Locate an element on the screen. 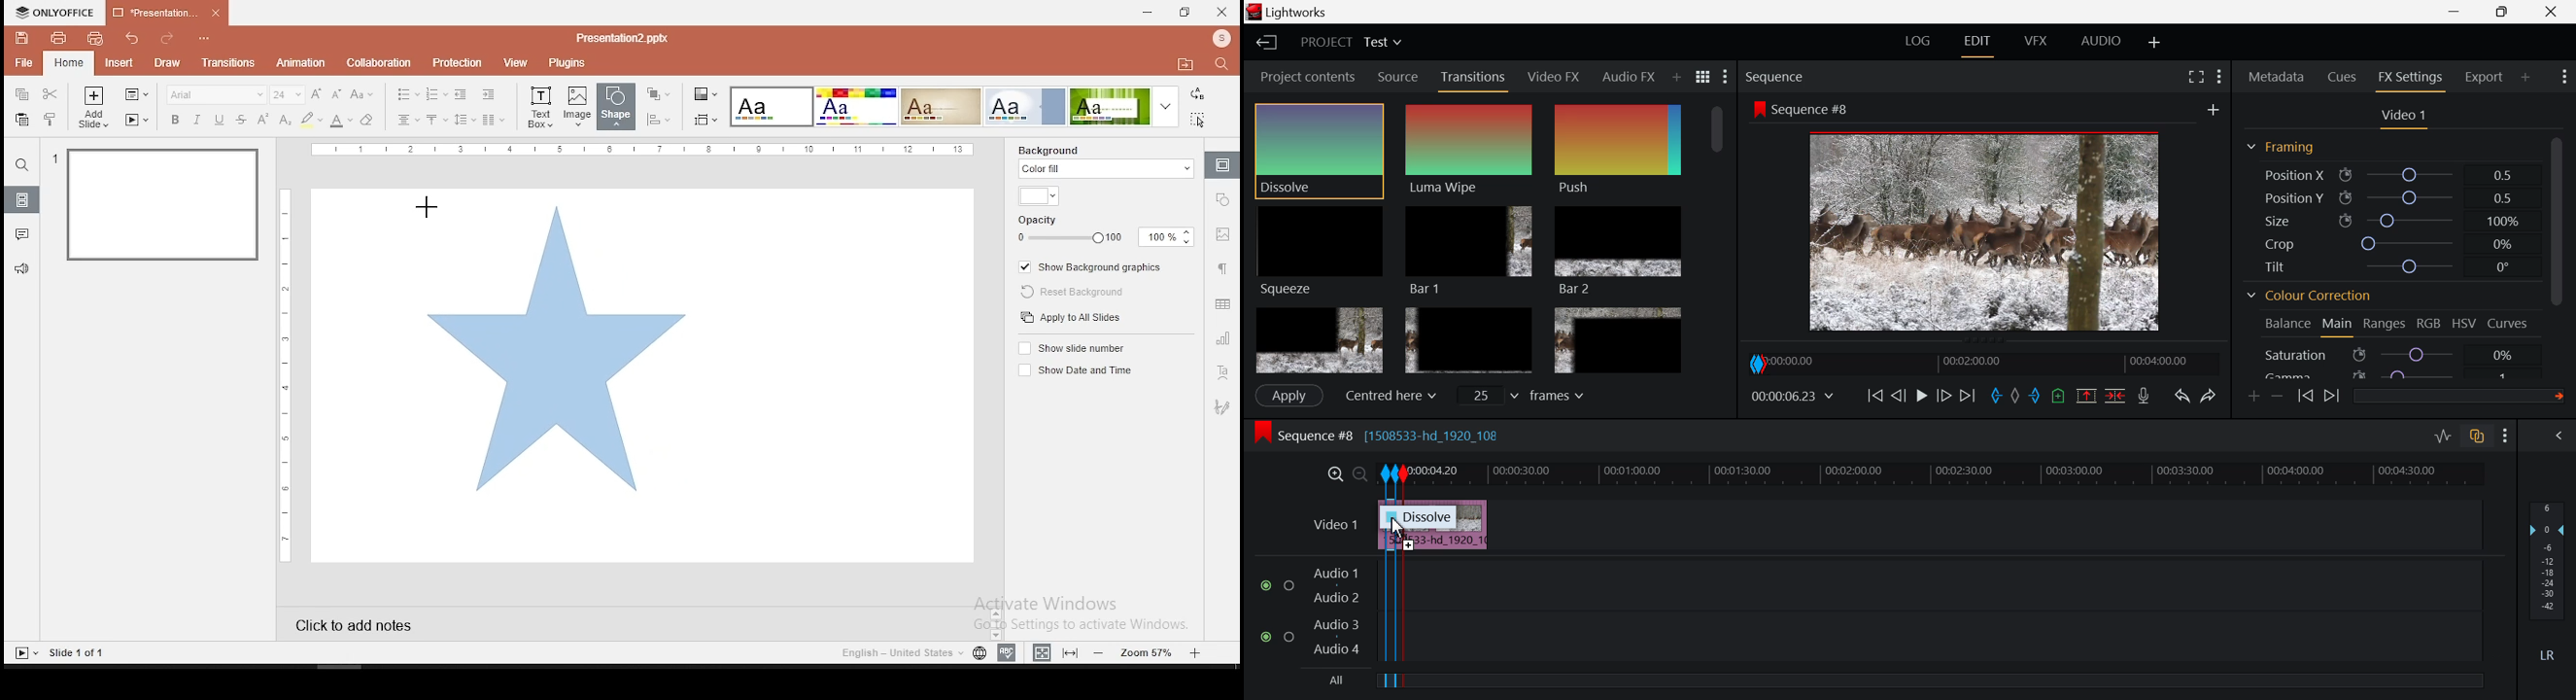 The height and width of the screenshot is (700, 2576). Box 6 is located at coordinates (1617, 340).